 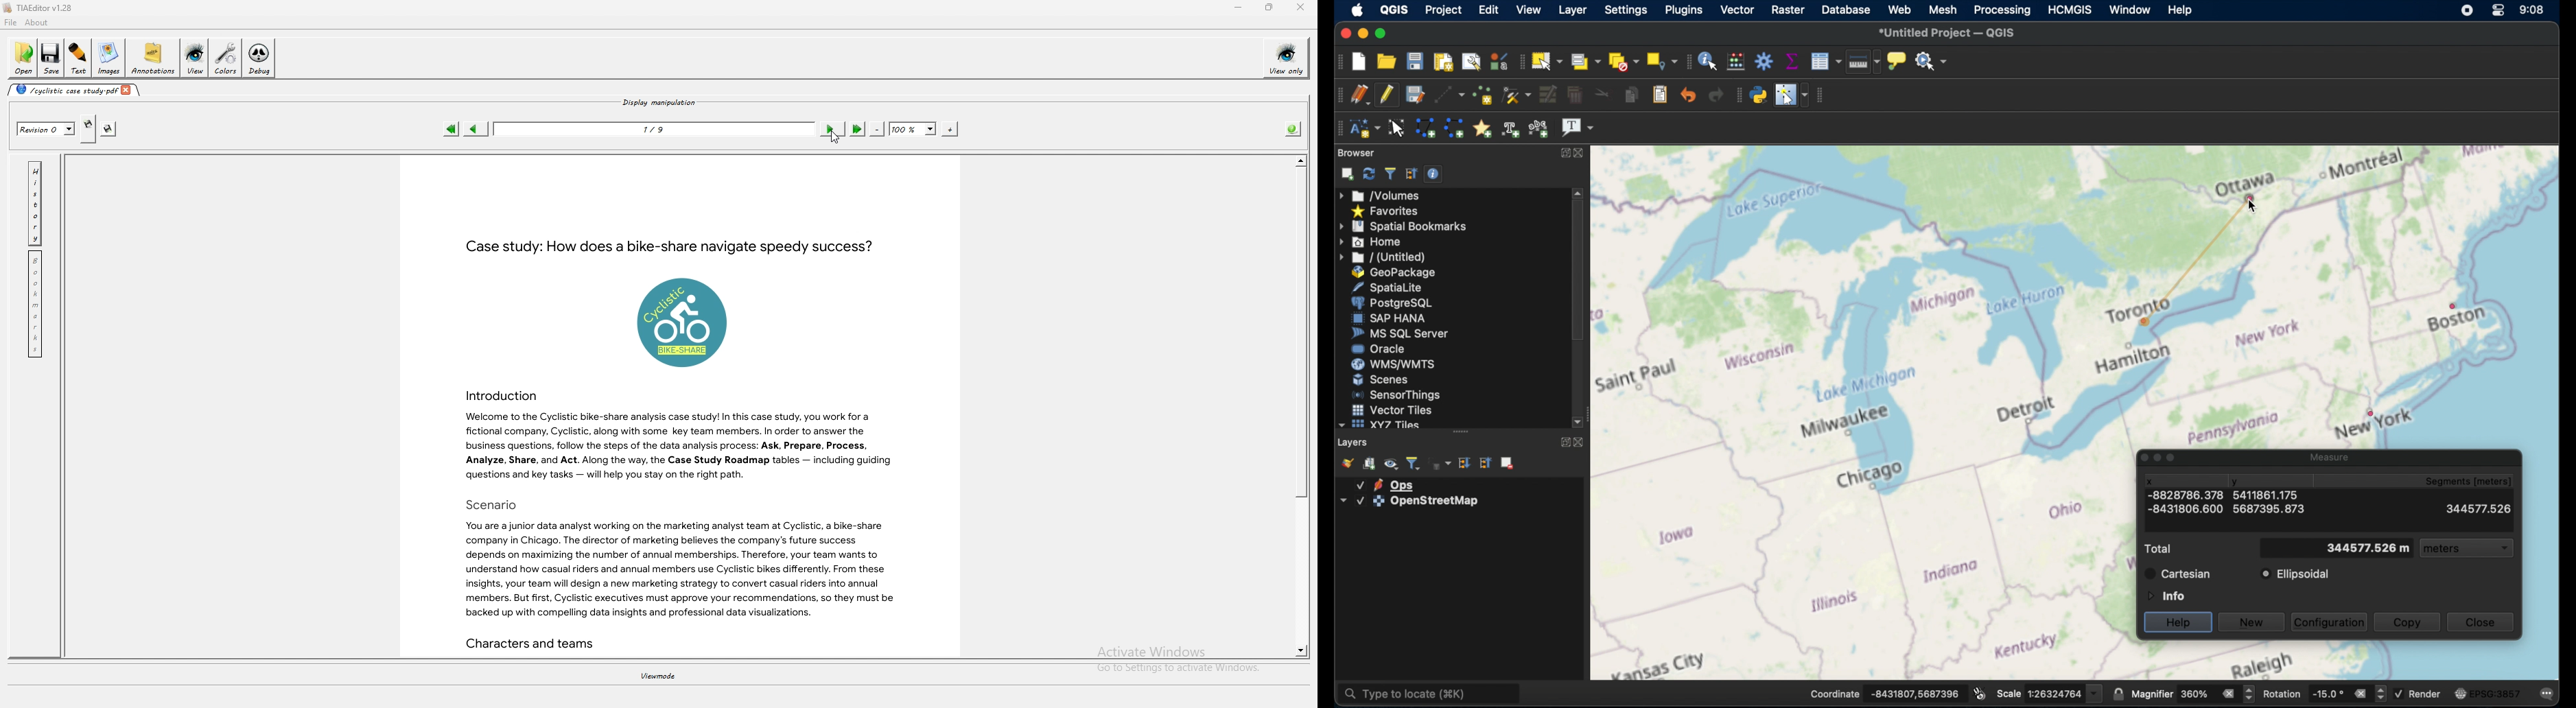 I want to click on web, so click(x=1900, y=10).